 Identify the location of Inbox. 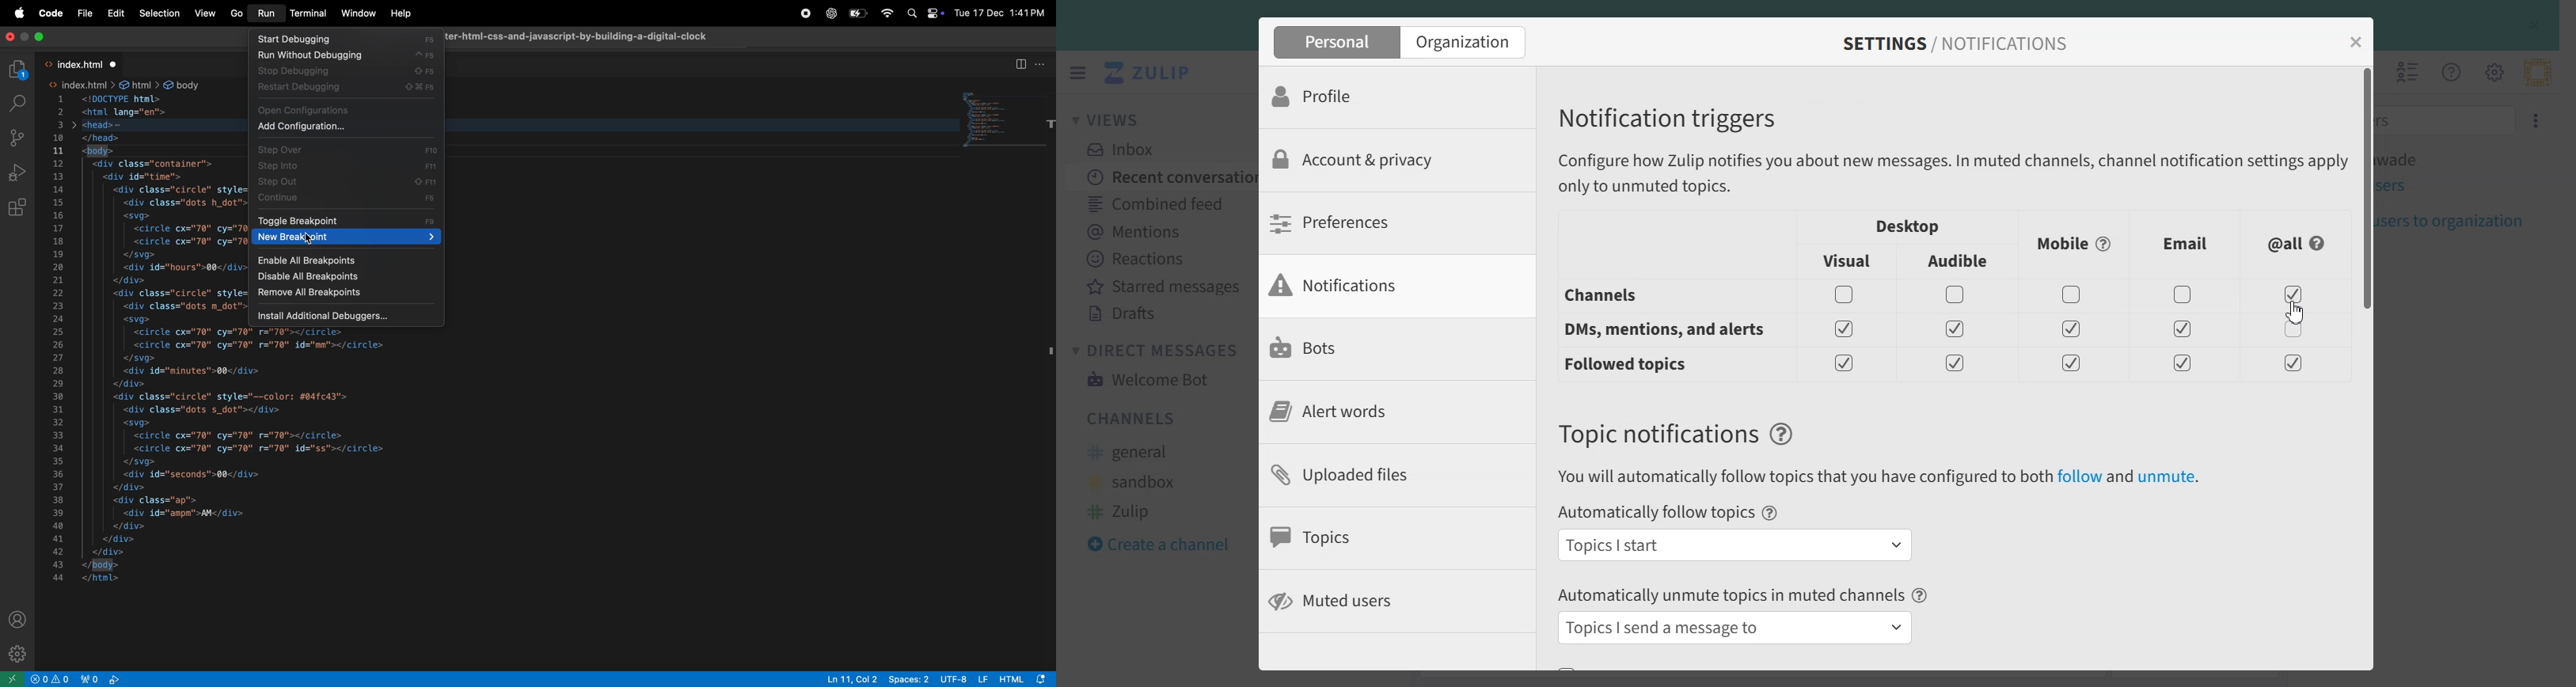
(1128, 149).